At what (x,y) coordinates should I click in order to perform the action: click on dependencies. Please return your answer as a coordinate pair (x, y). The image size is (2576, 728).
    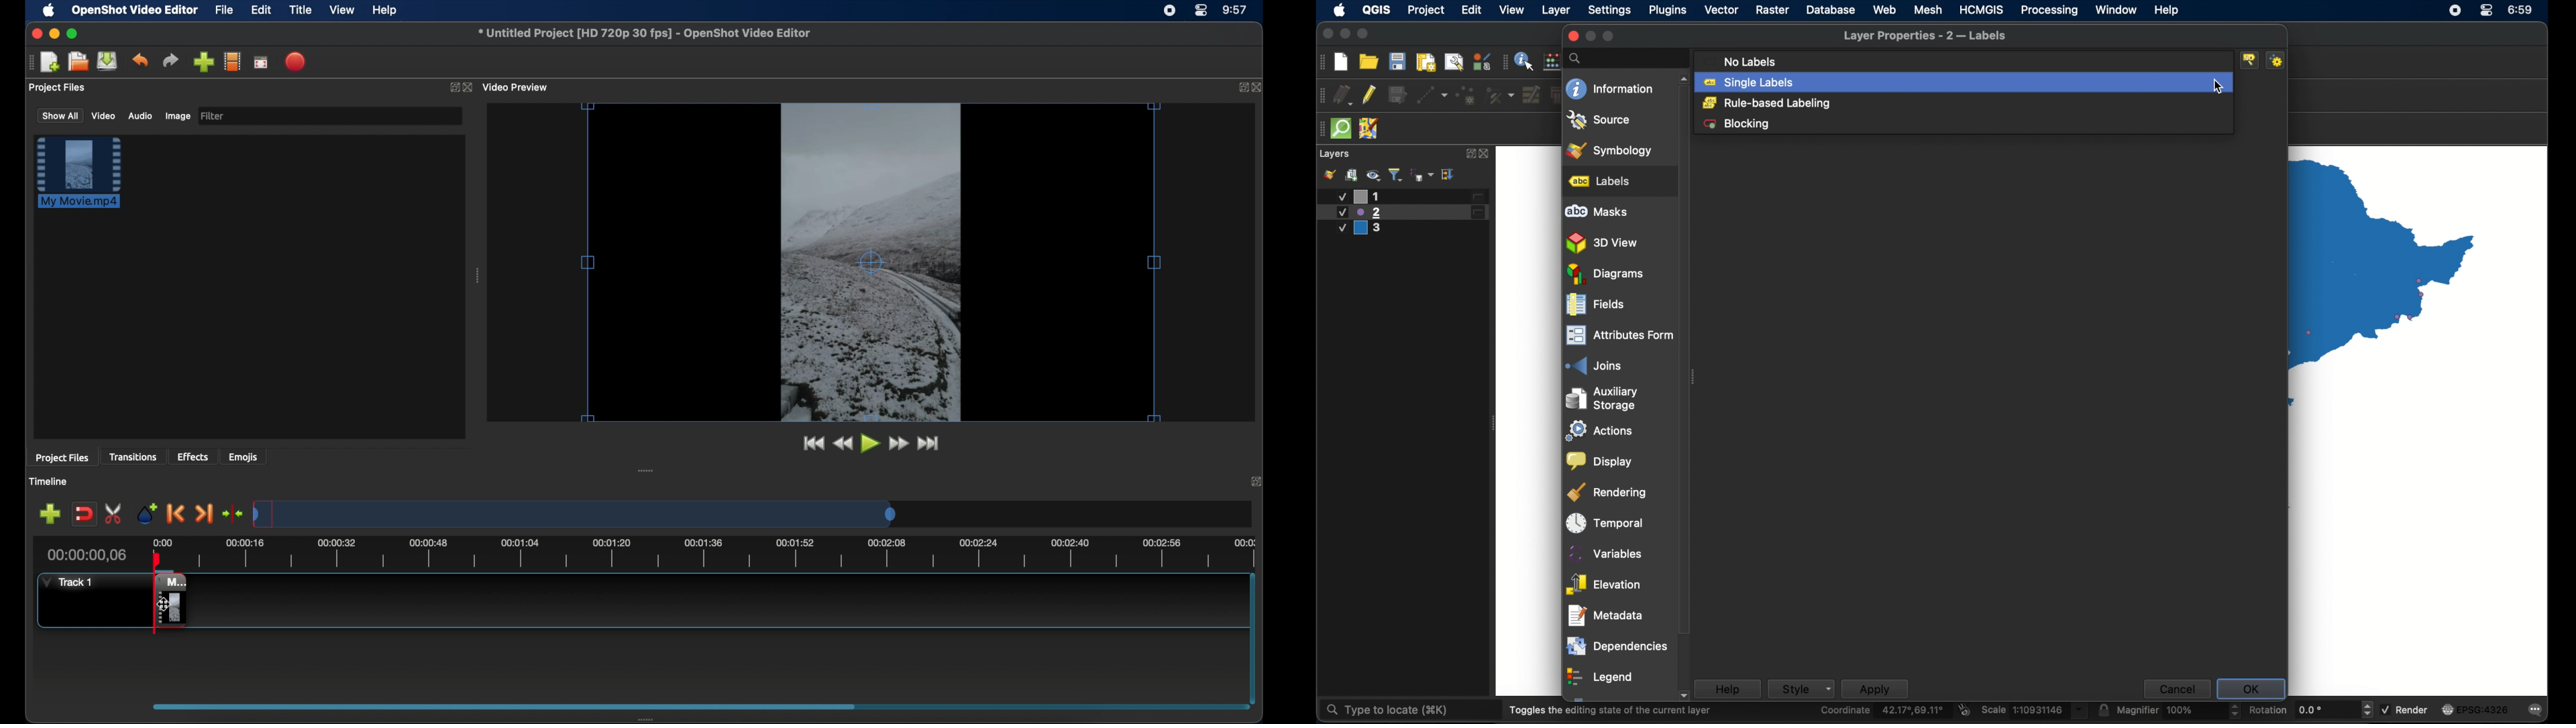
    Looking at the image, I should click on (1616, 647).